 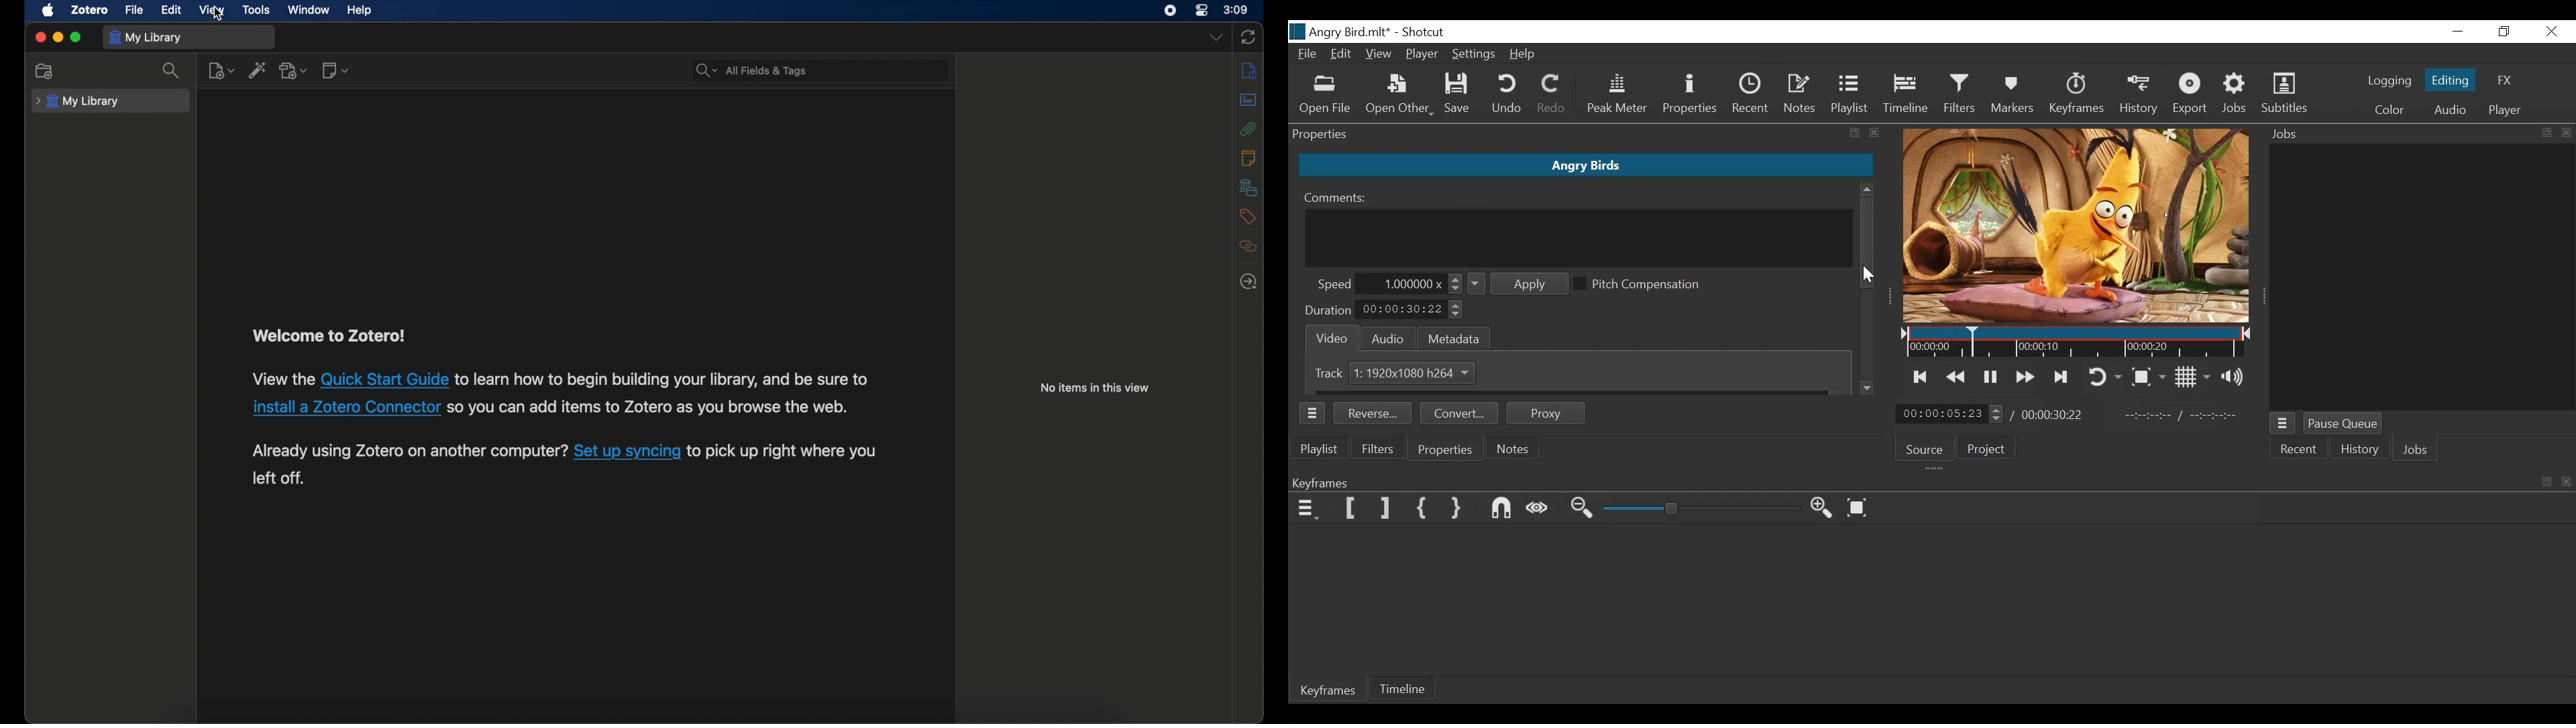 What do you see at coordinates (1248, 187) in the screenshot?
I see `libraries` at bounding box center [1248, 187].